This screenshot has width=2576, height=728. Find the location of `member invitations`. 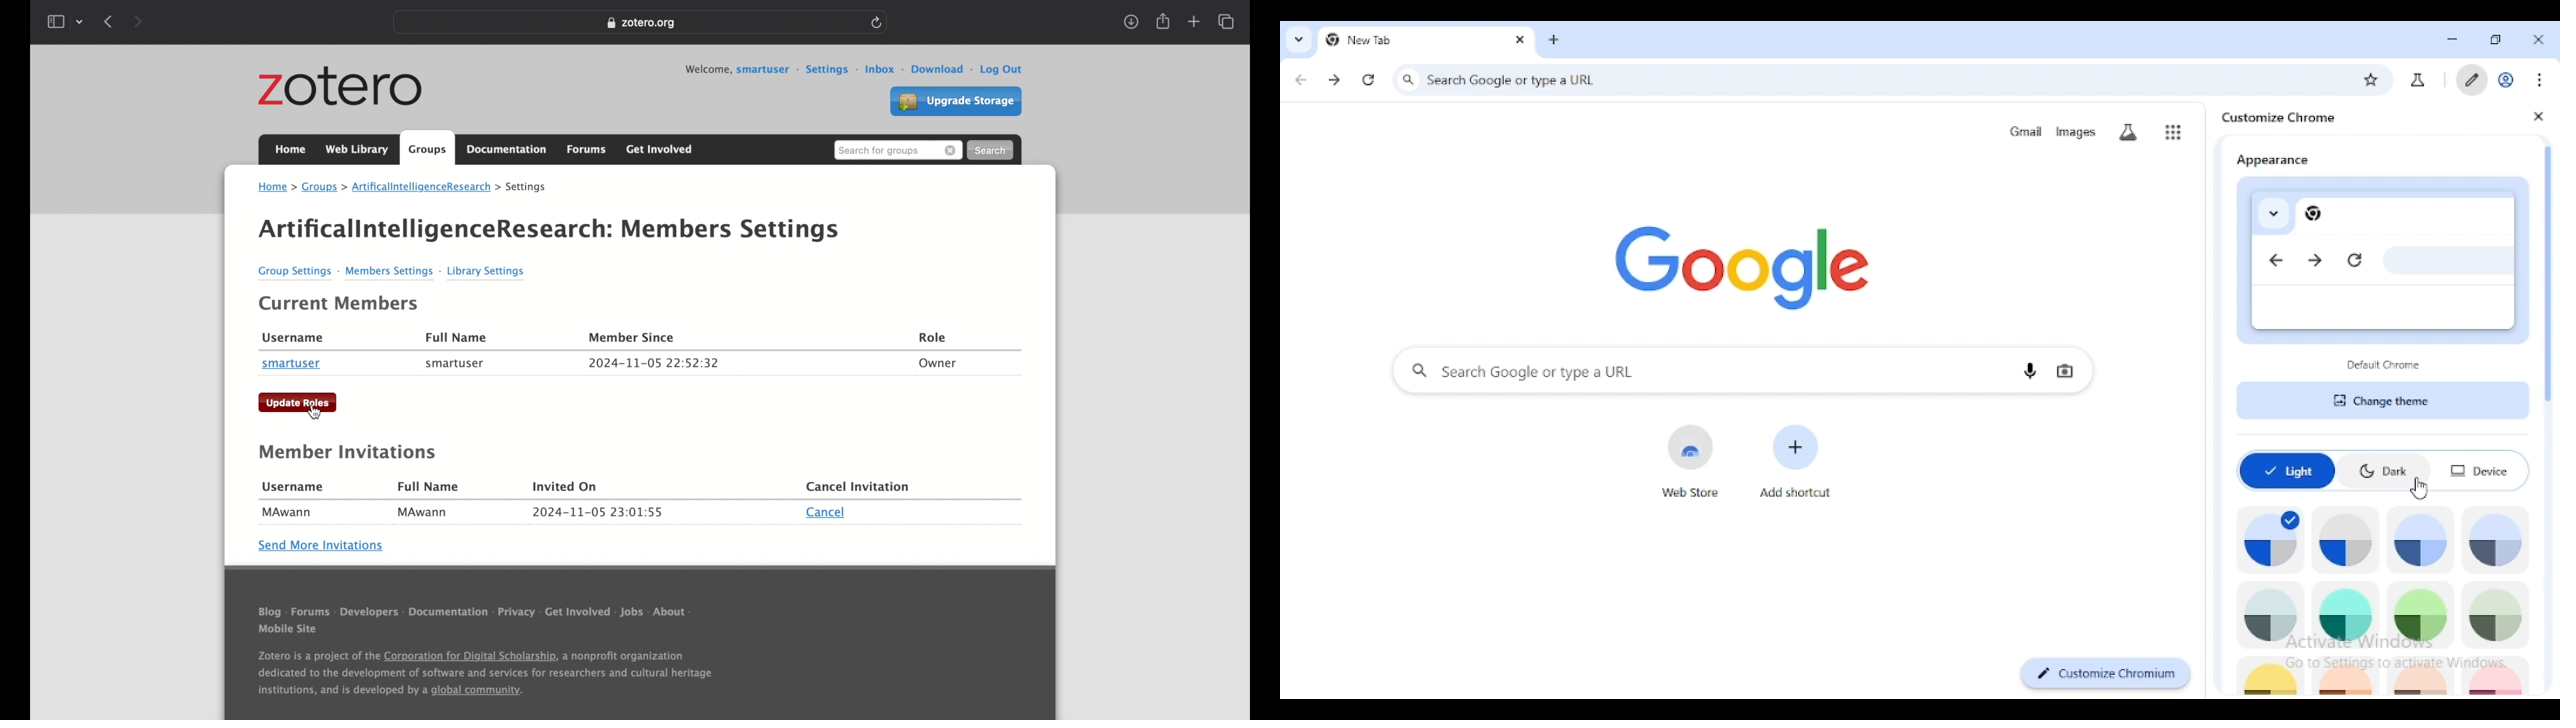

member invitations is located at coordinates (347, 451).